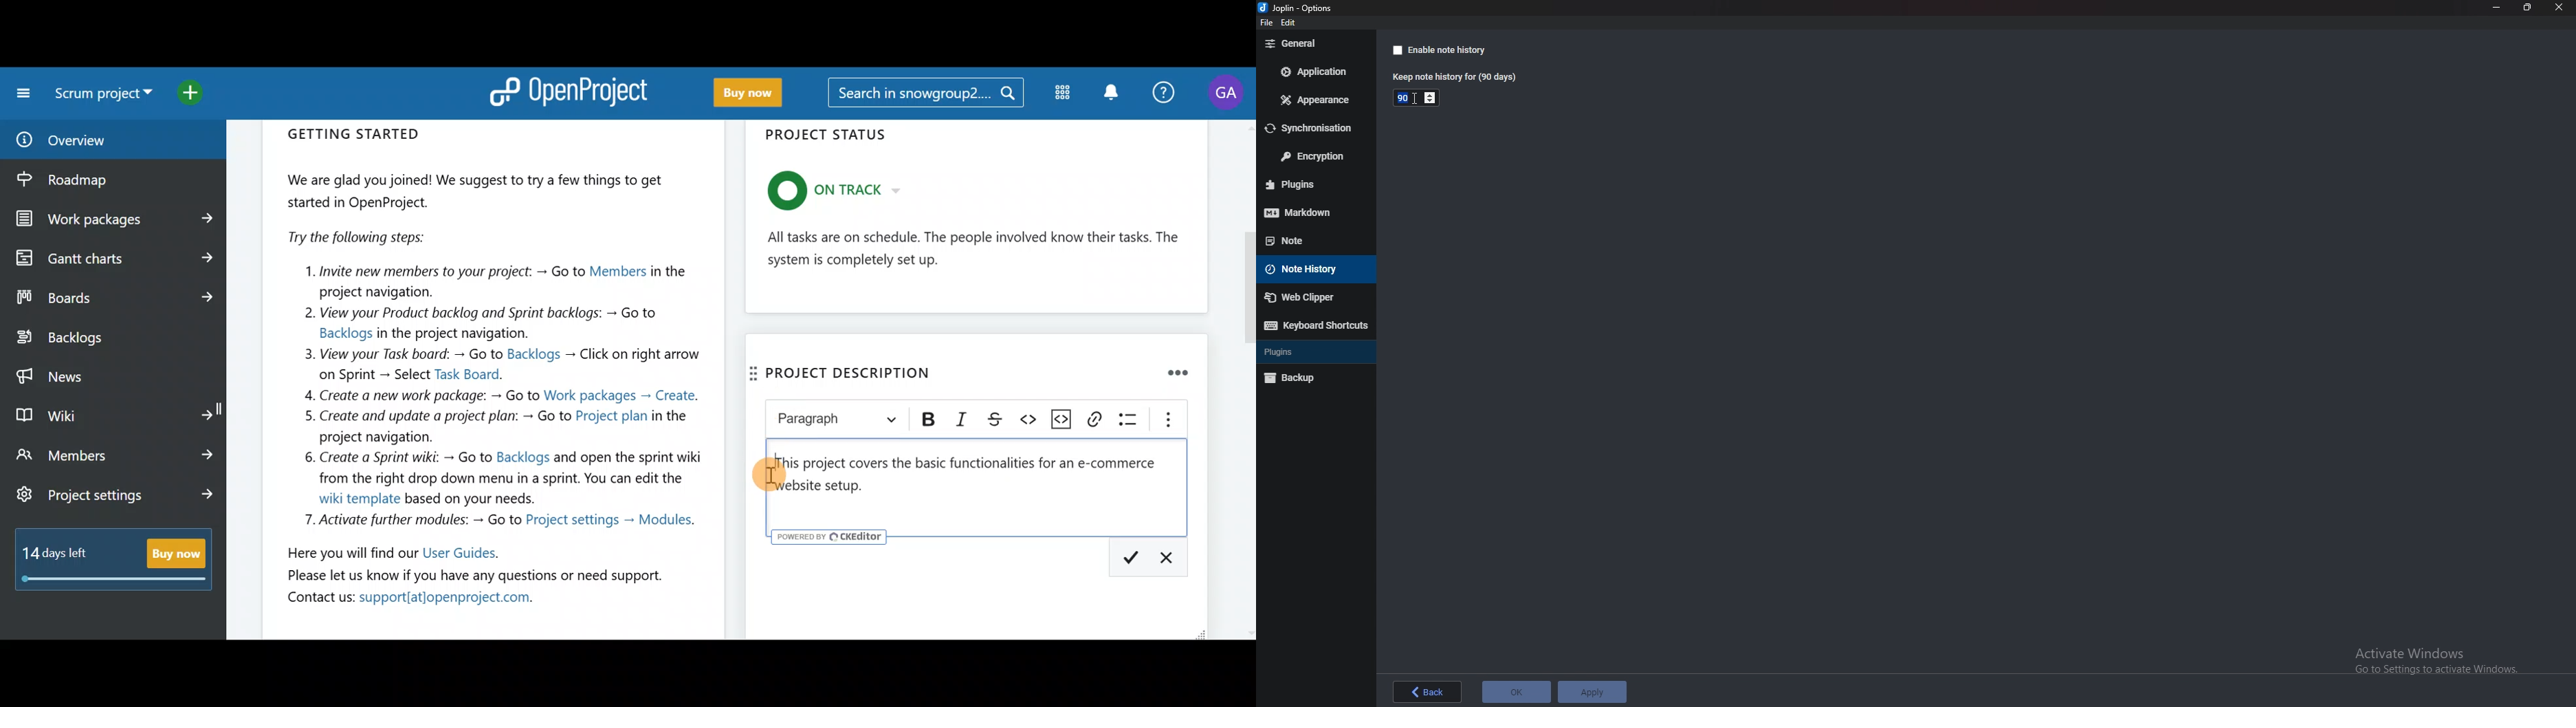 The image size is (2576, 728). Describe the element at coordinates (1438, 50) in the screenshot. I see `Enable note history` at that location.